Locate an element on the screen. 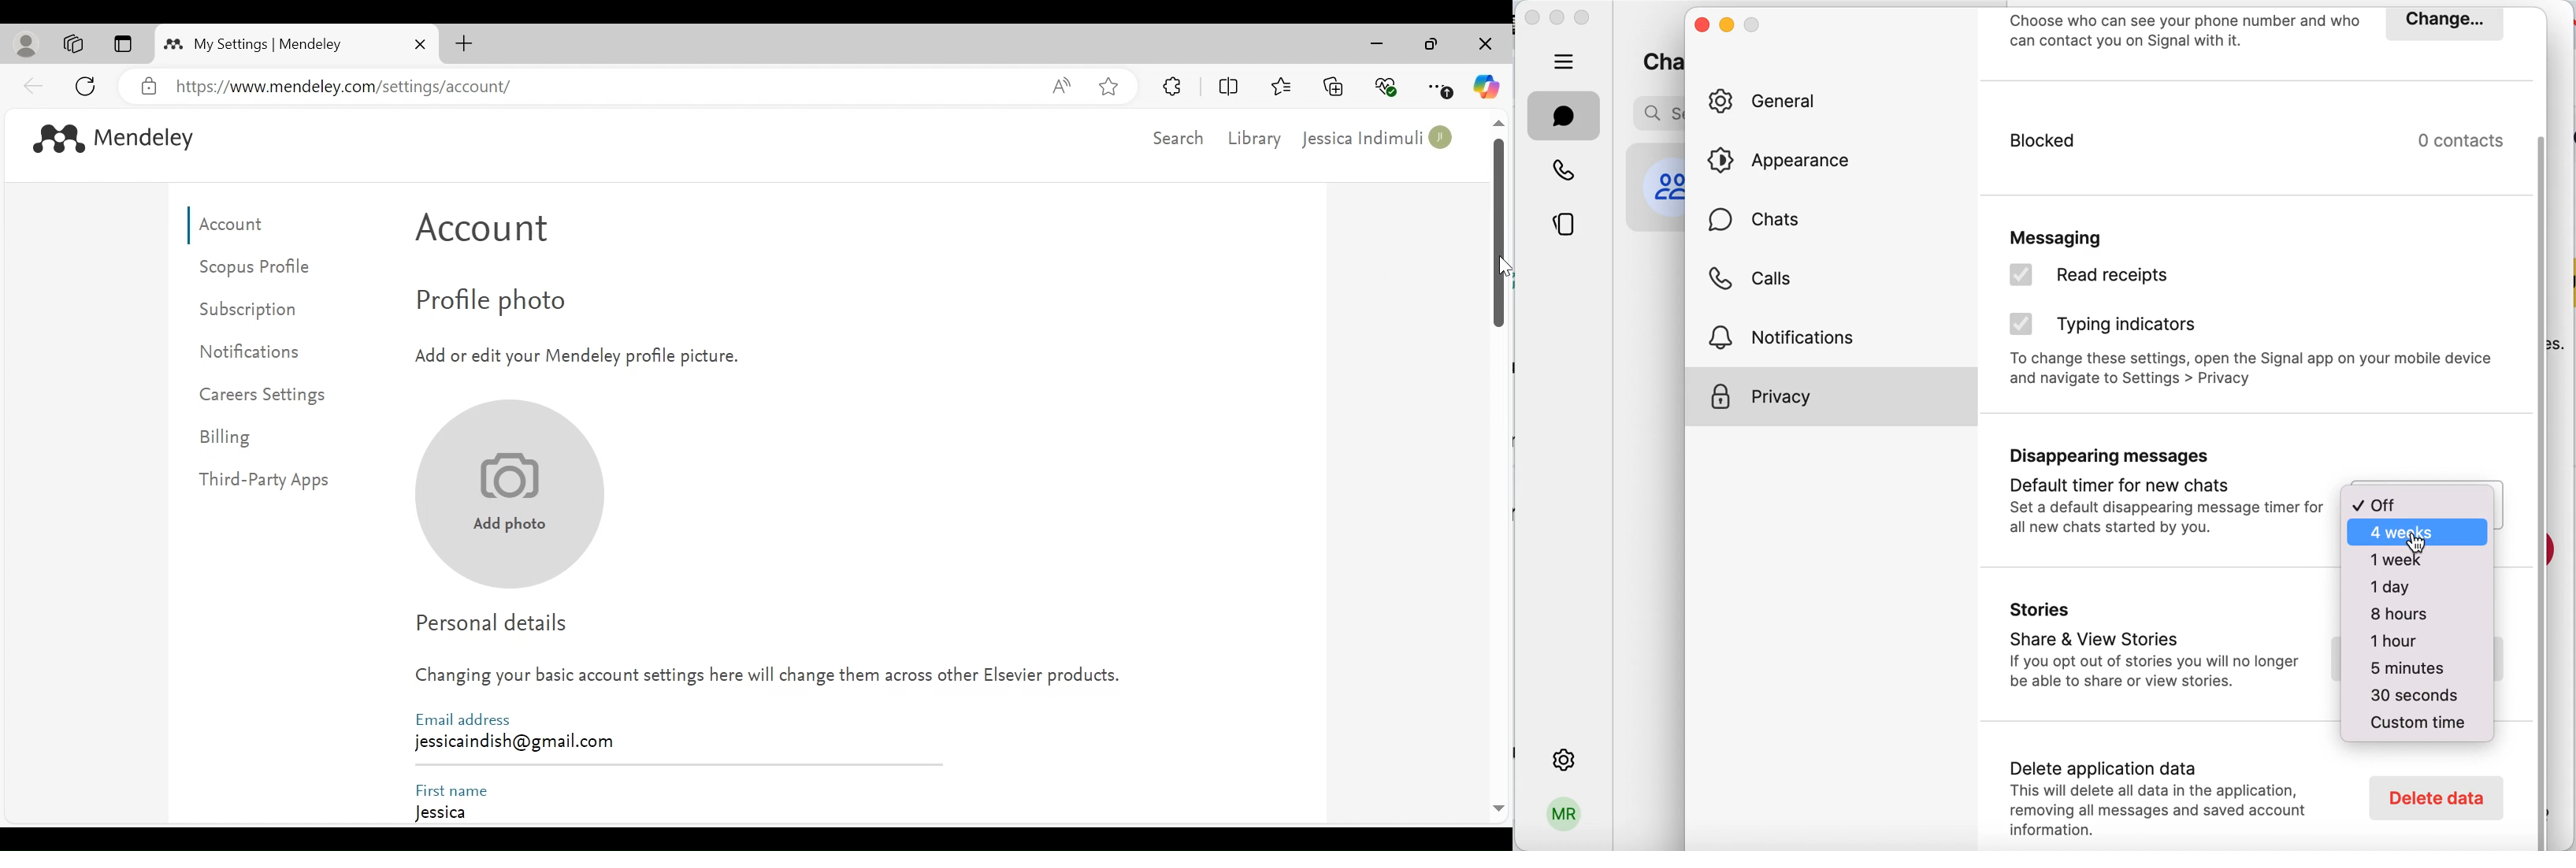  Settings and More is located at coordinates (1441, 87).